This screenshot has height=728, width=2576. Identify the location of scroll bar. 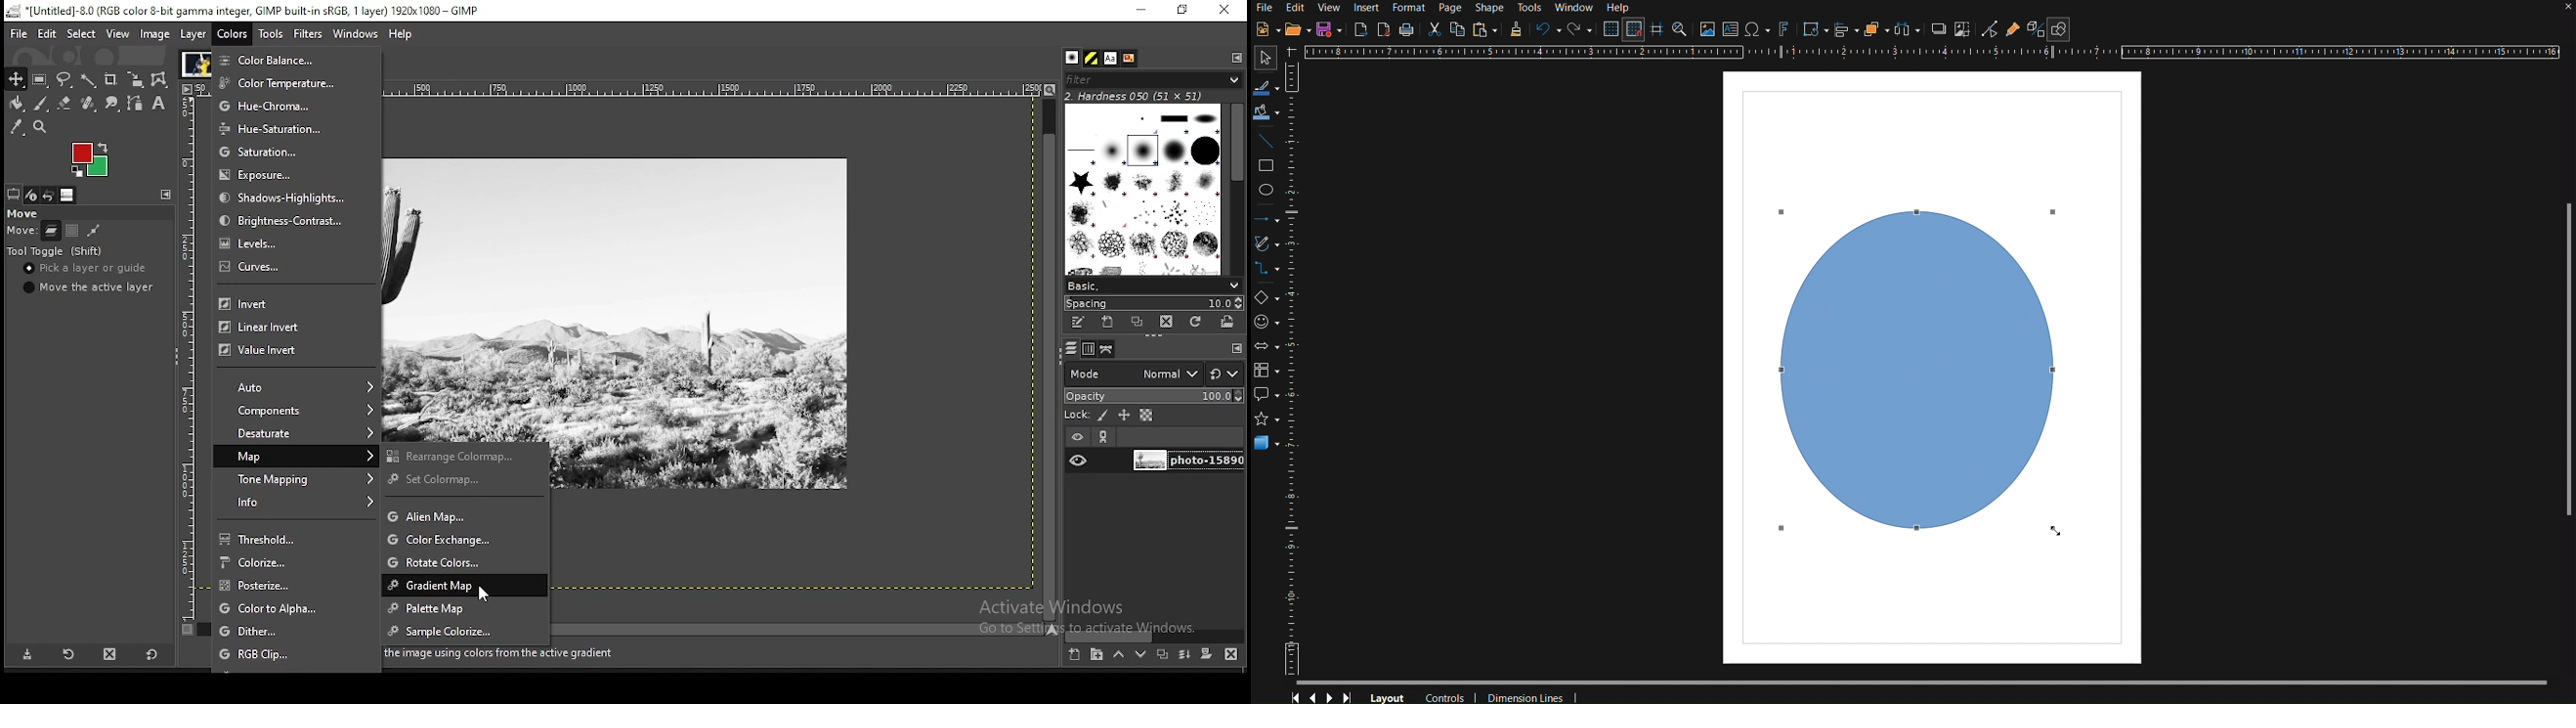
(801, 628).